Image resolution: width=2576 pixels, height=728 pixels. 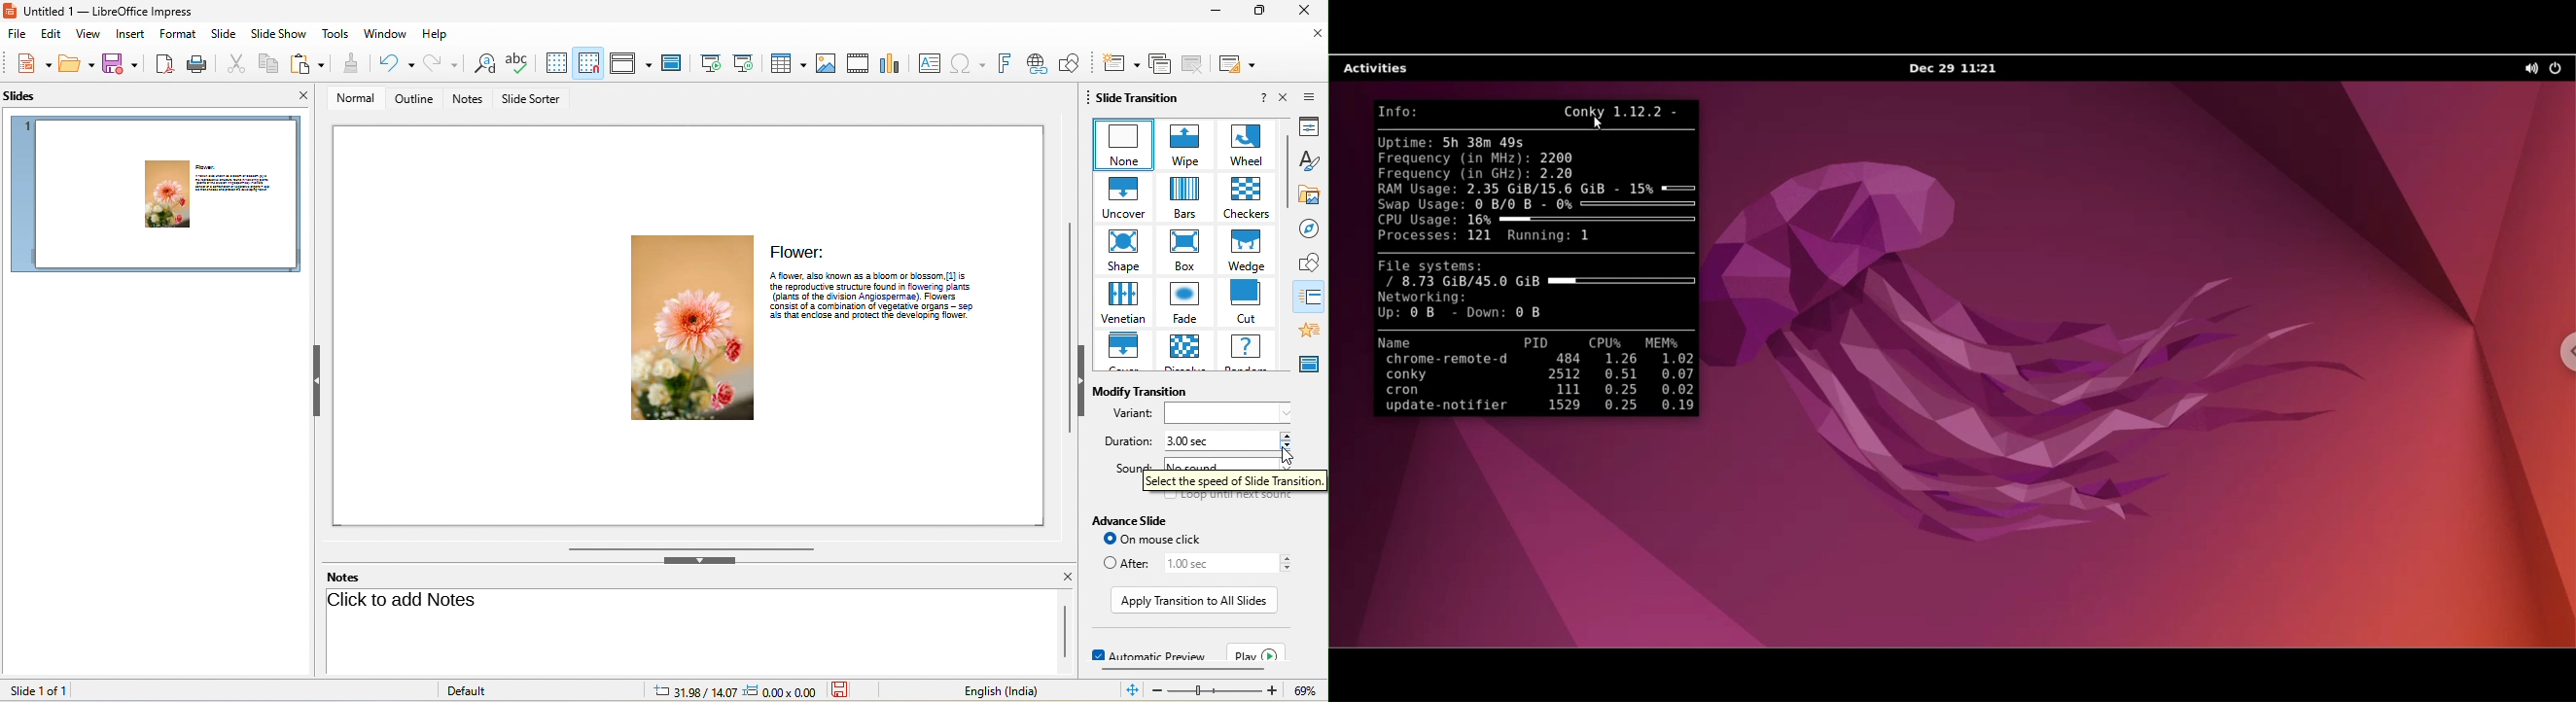 What do you see at coordinates (1182, 352) in the screenshot?
I see `dissolve` at bounding box center [1182, 352].